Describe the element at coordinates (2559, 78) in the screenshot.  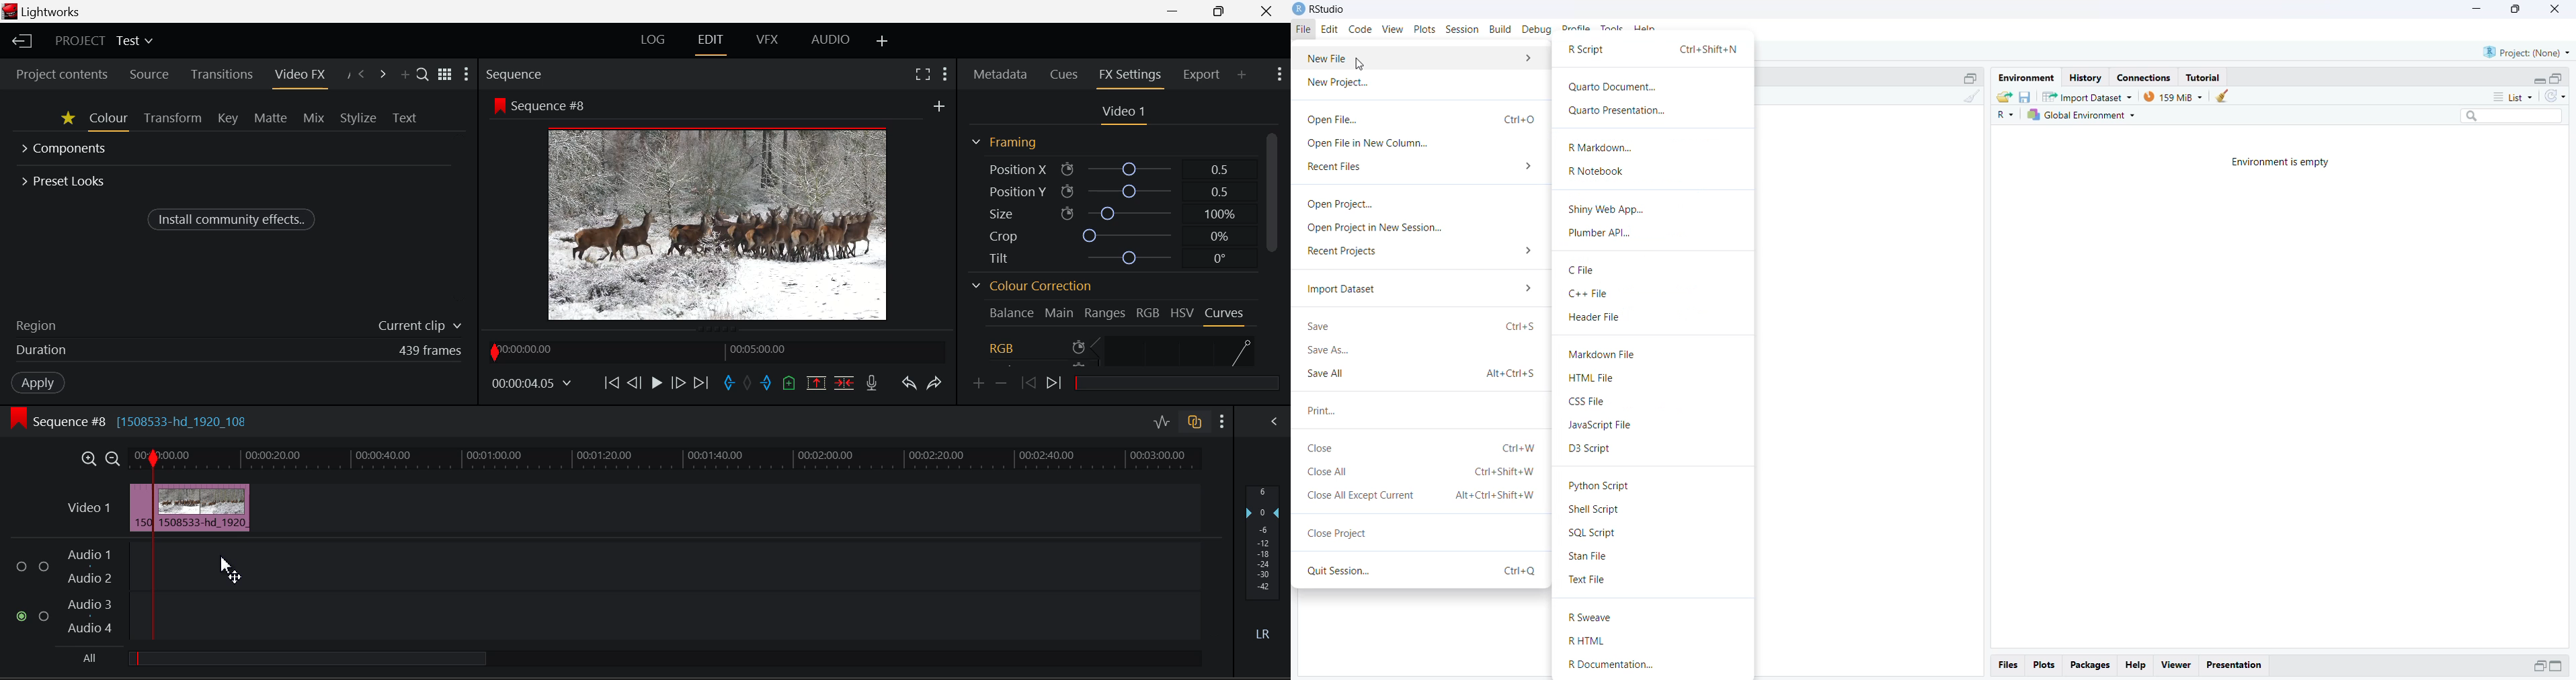
I see `collapse` at that location.